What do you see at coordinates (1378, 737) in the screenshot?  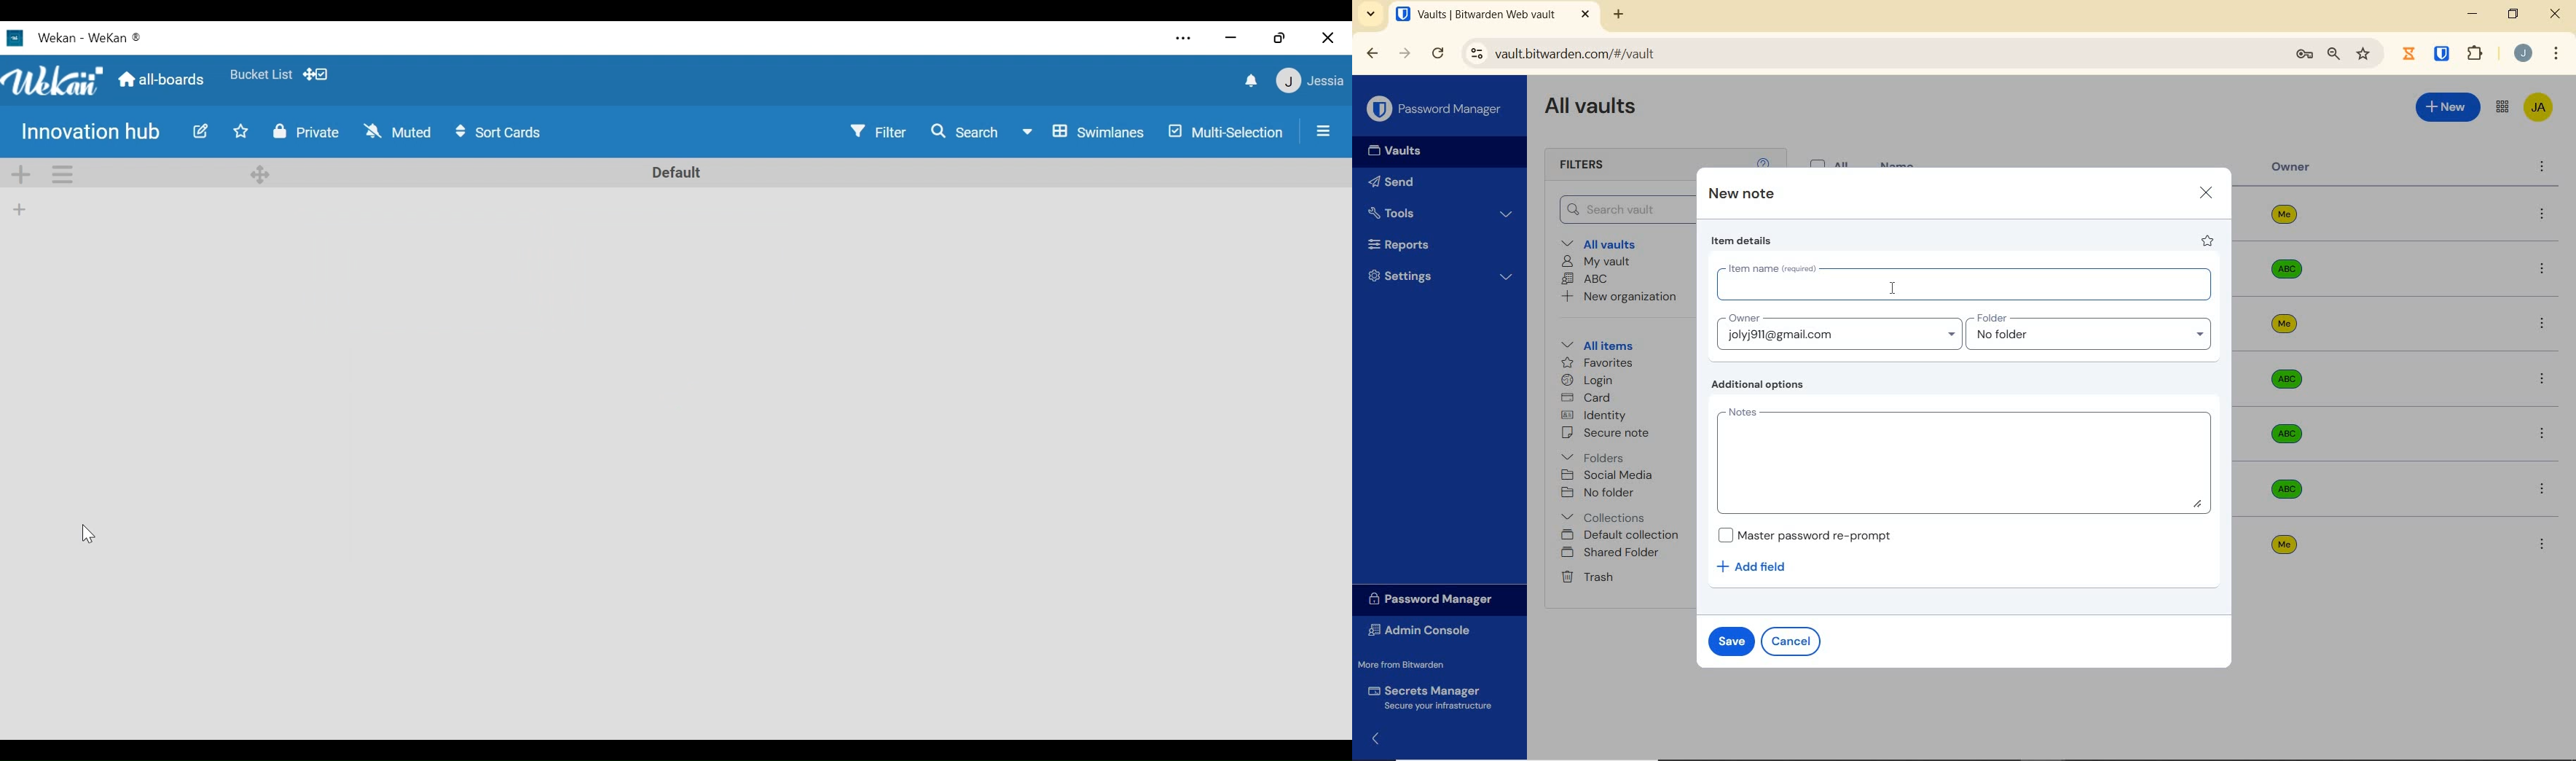 I see `expand/collapse` at bounding box center [1378, 737].